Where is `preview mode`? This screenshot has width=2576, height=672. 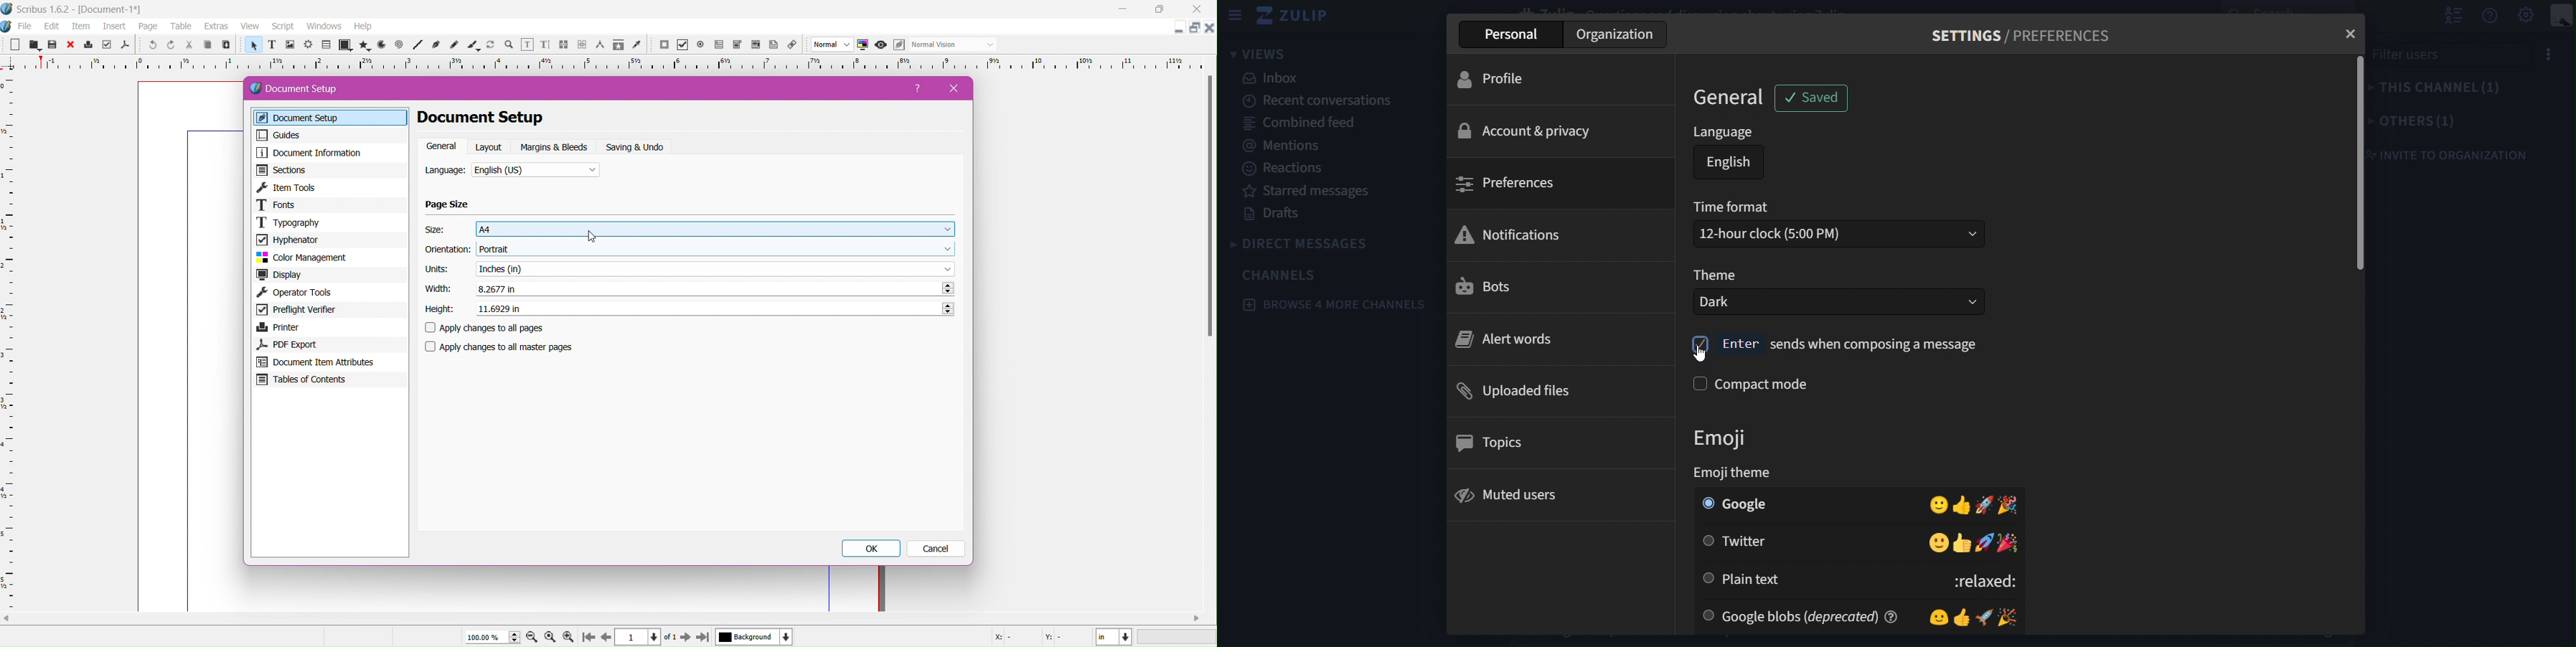
preview mode is located at coordinates (879, 45).